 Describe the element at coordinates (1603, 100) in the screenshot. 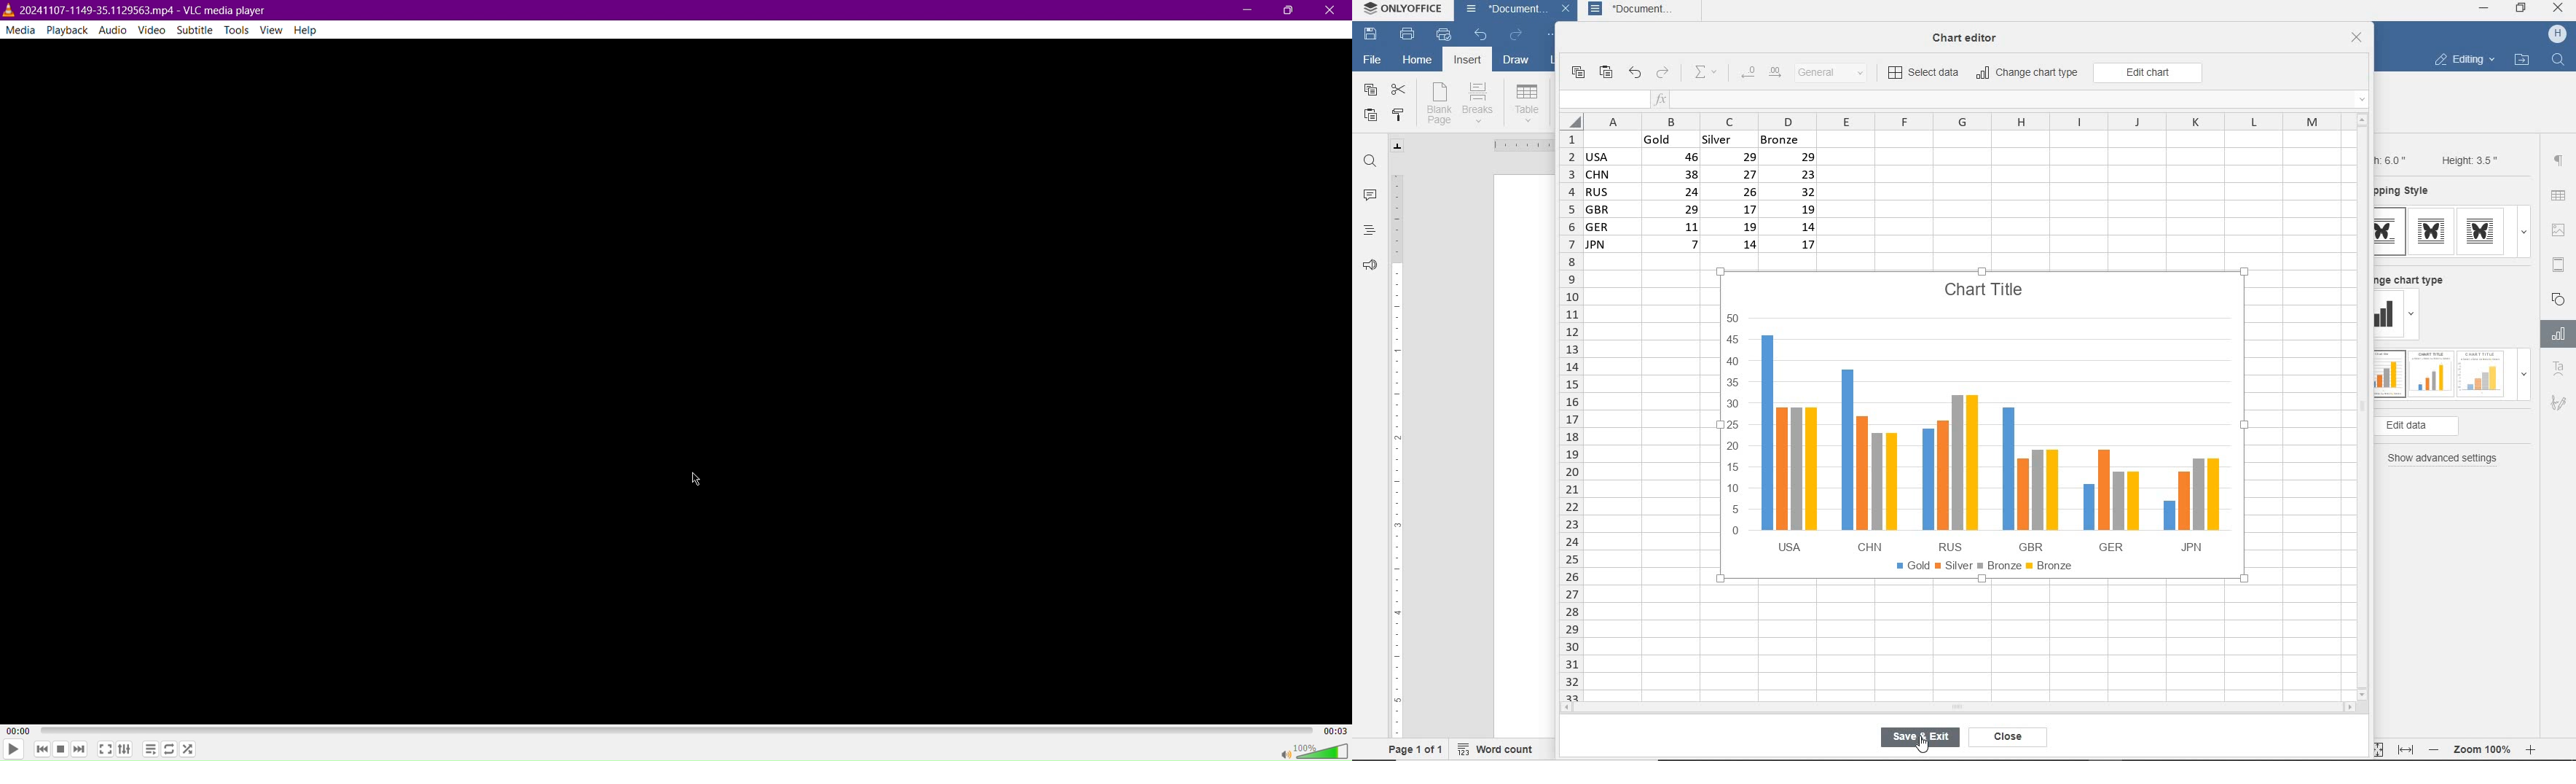

I see `input field` at that location.